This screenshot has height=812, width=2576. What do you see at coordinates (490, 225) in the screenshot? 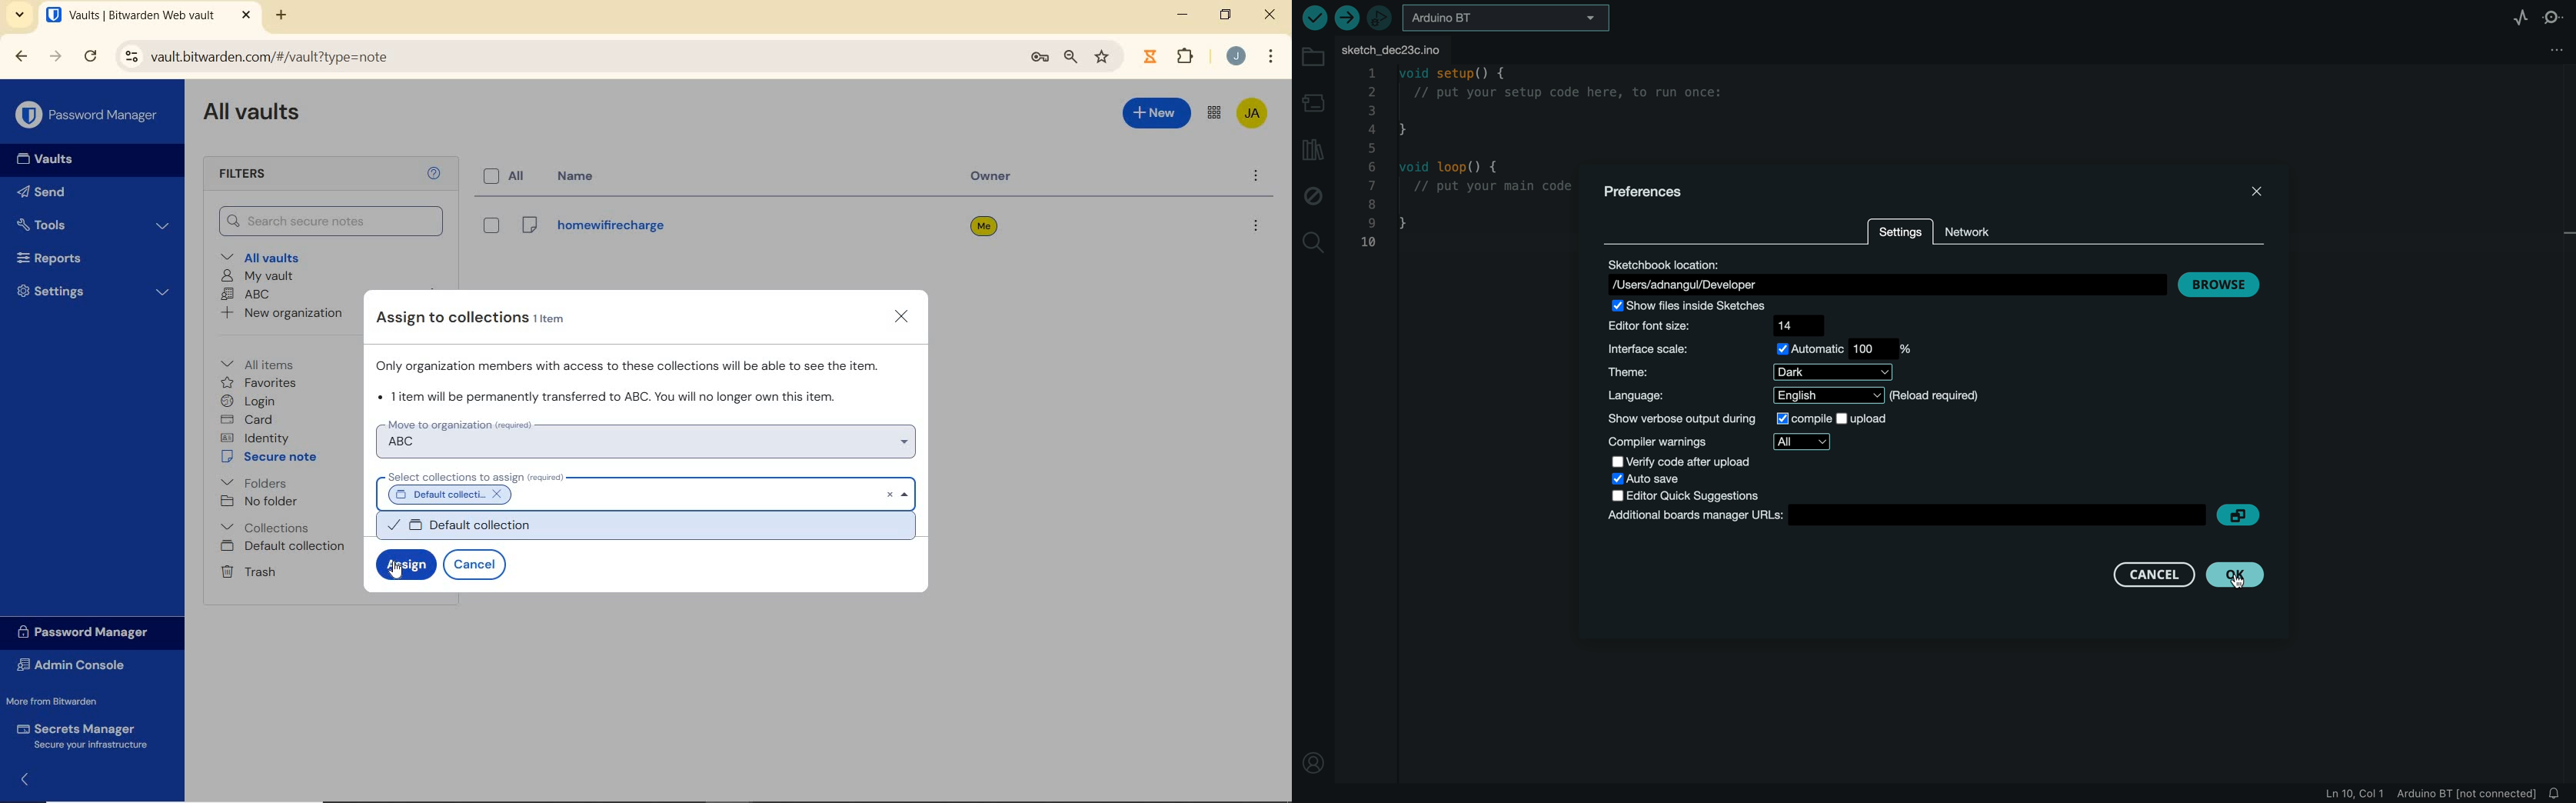
I see `eye box` at bounding box center [490, 225].